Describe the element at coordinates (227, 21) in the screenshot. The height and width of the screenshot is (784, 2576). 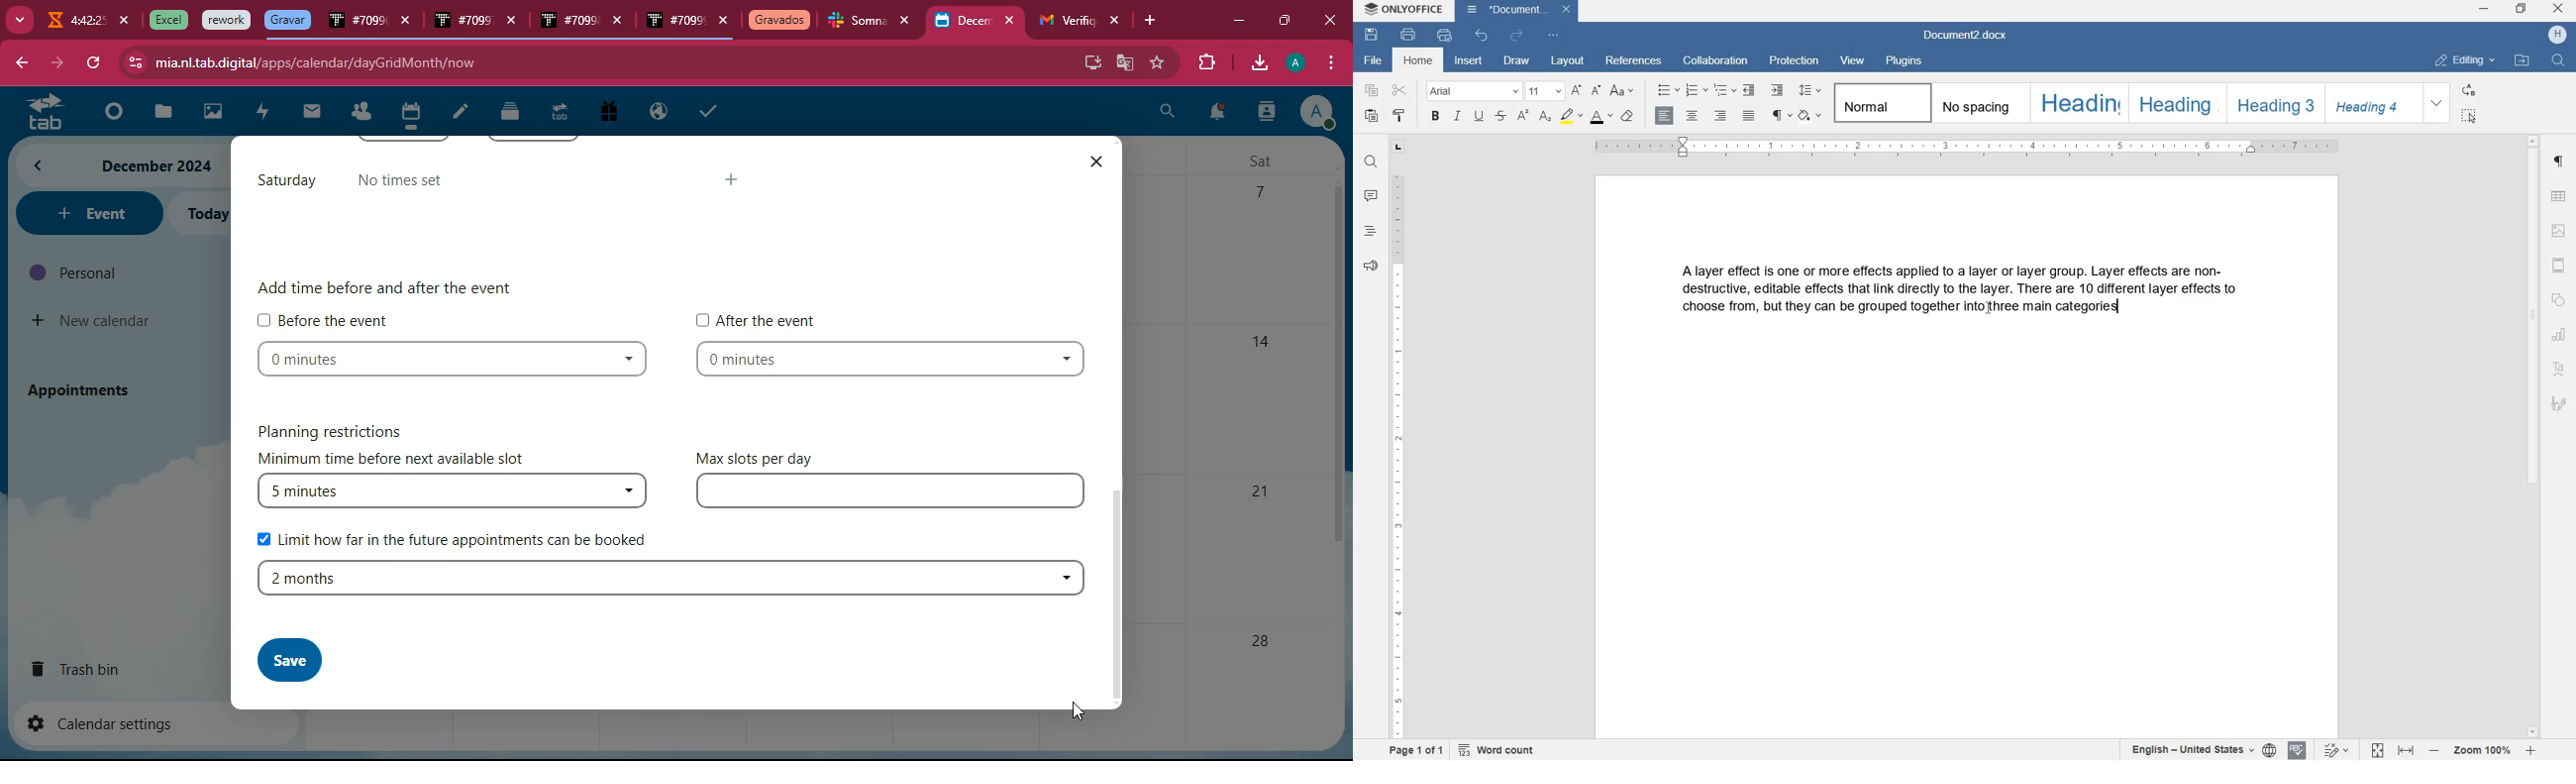
I see `tab` at that location.